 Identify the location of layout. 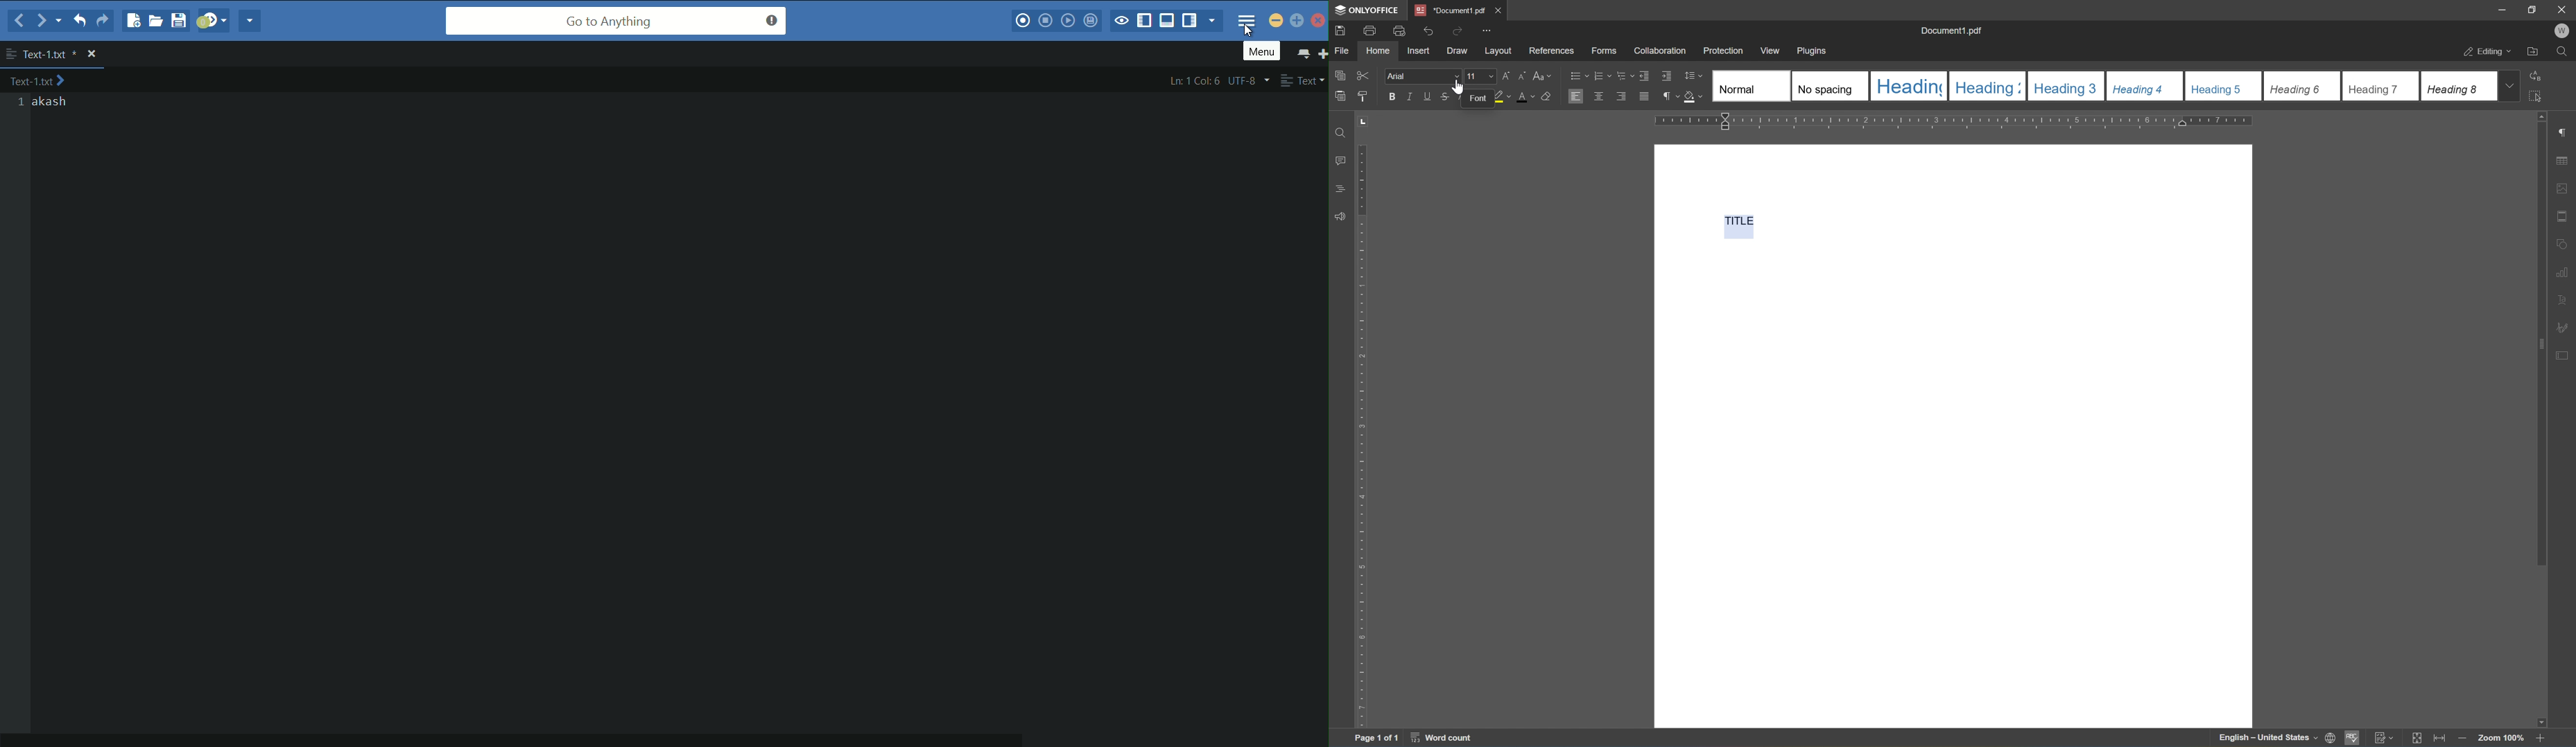
(1497, 53).